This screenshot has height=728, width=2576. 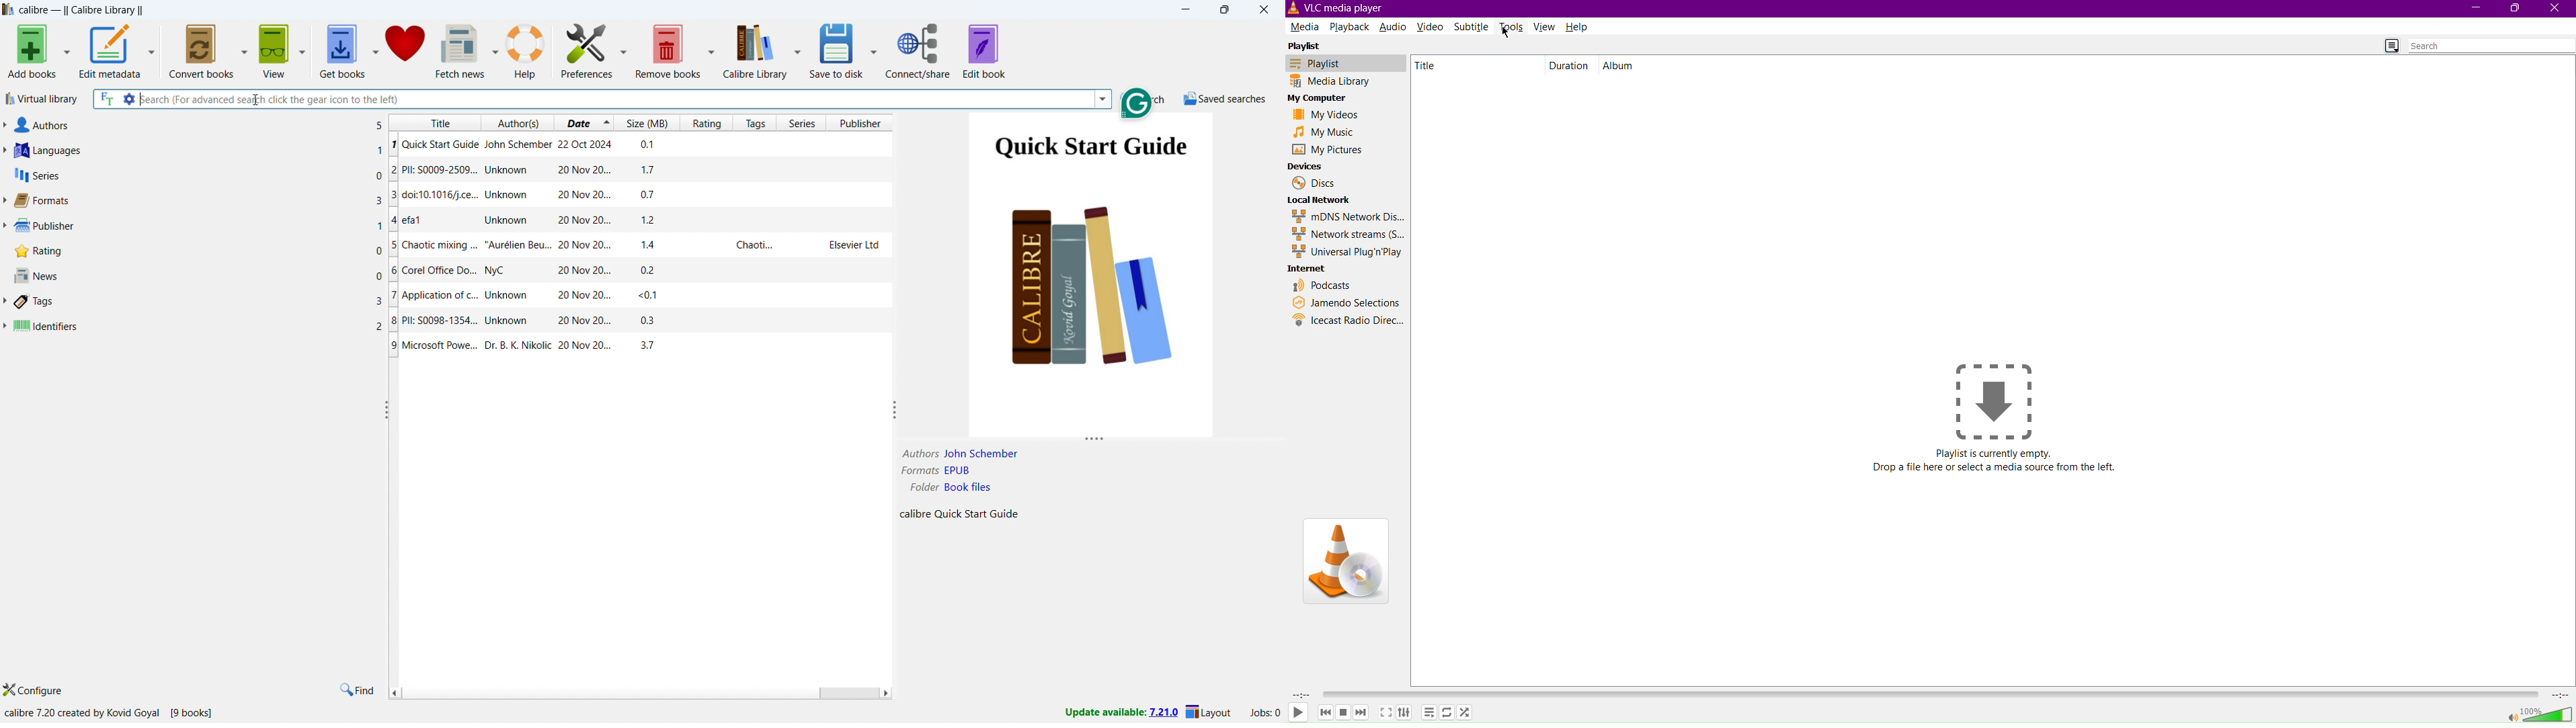 What do you see at coordinates (577, 123) in the screenshot?
I see `sort by date` at bounding box center [577, 123].